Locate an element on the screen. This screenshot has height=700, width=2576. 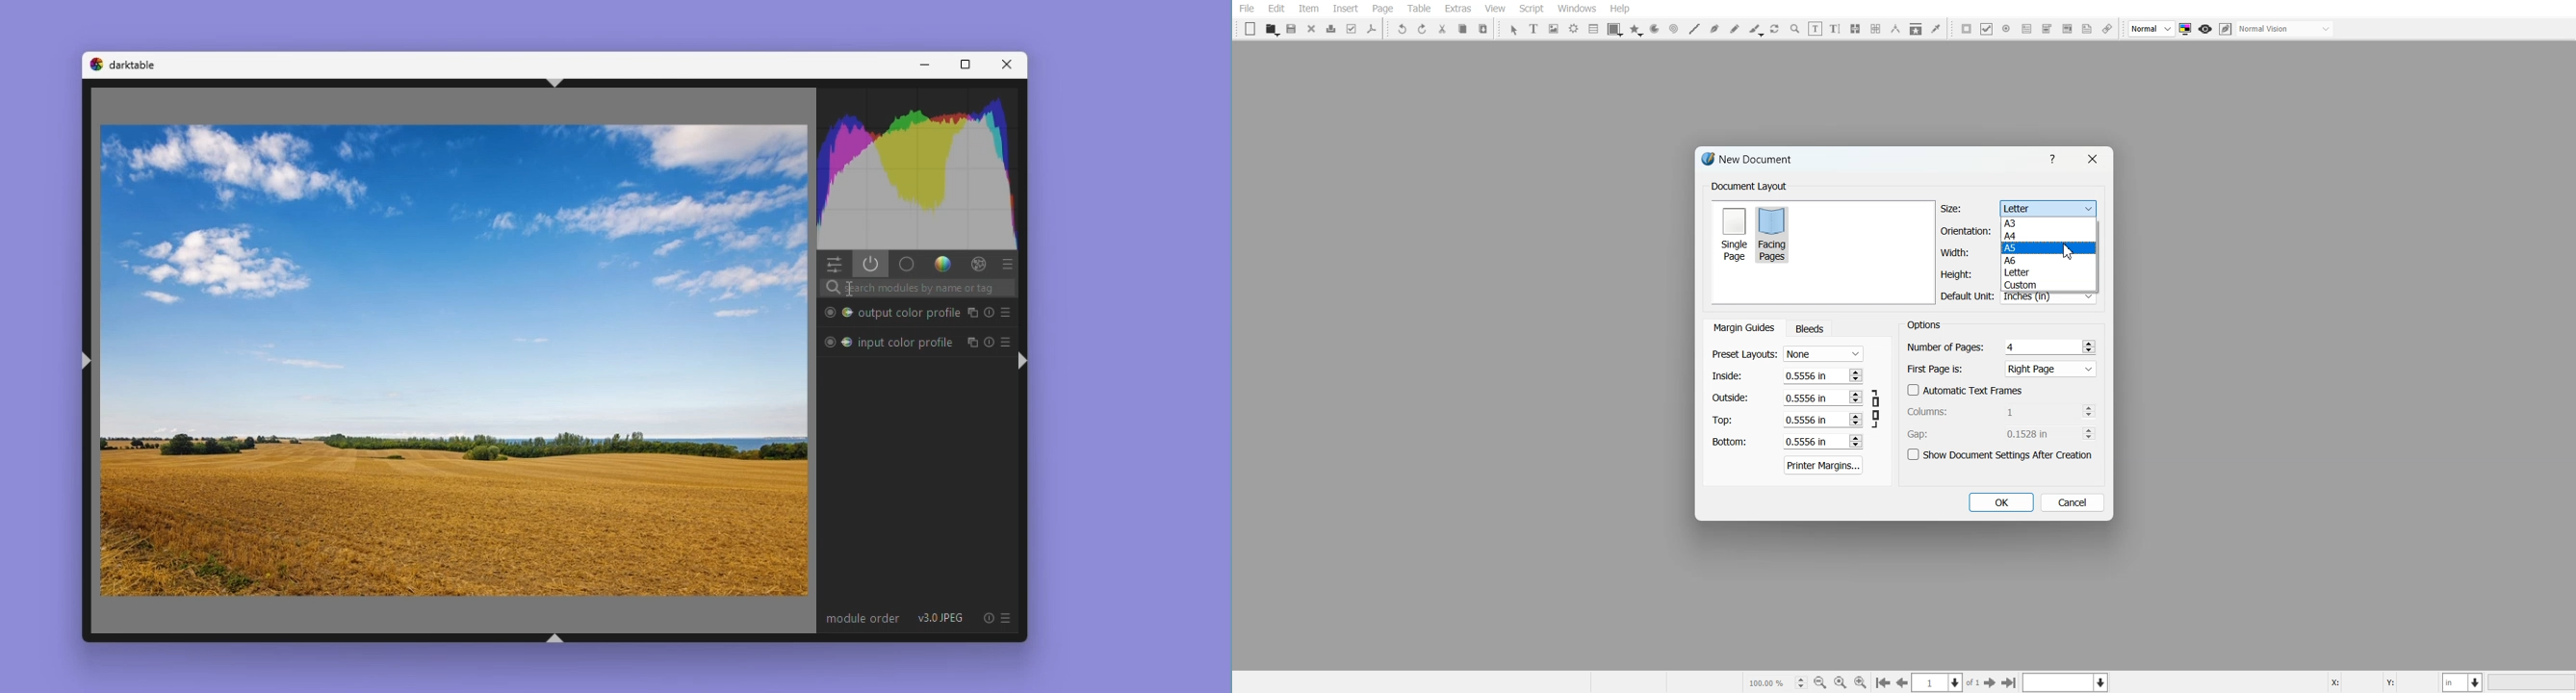
PDF Push button is located at coordinates (1967, 28).